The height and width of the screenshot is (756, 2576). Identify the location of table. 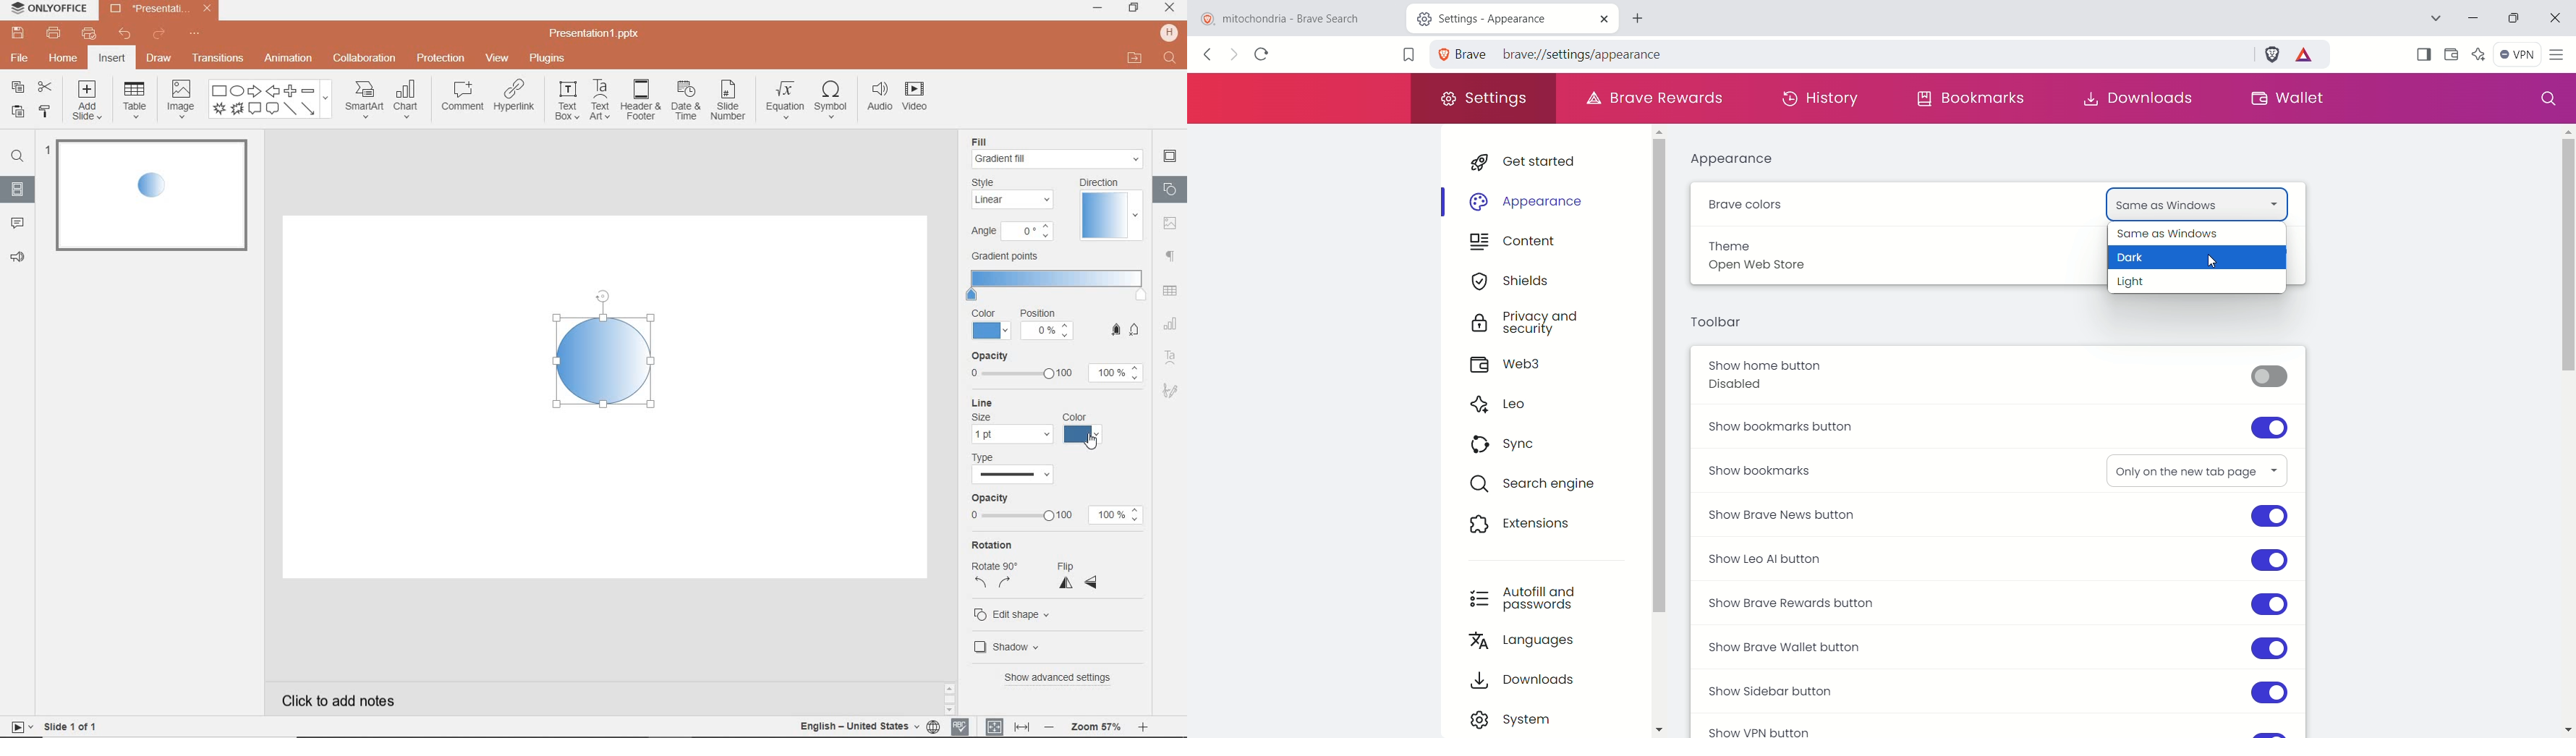
(134, 101).